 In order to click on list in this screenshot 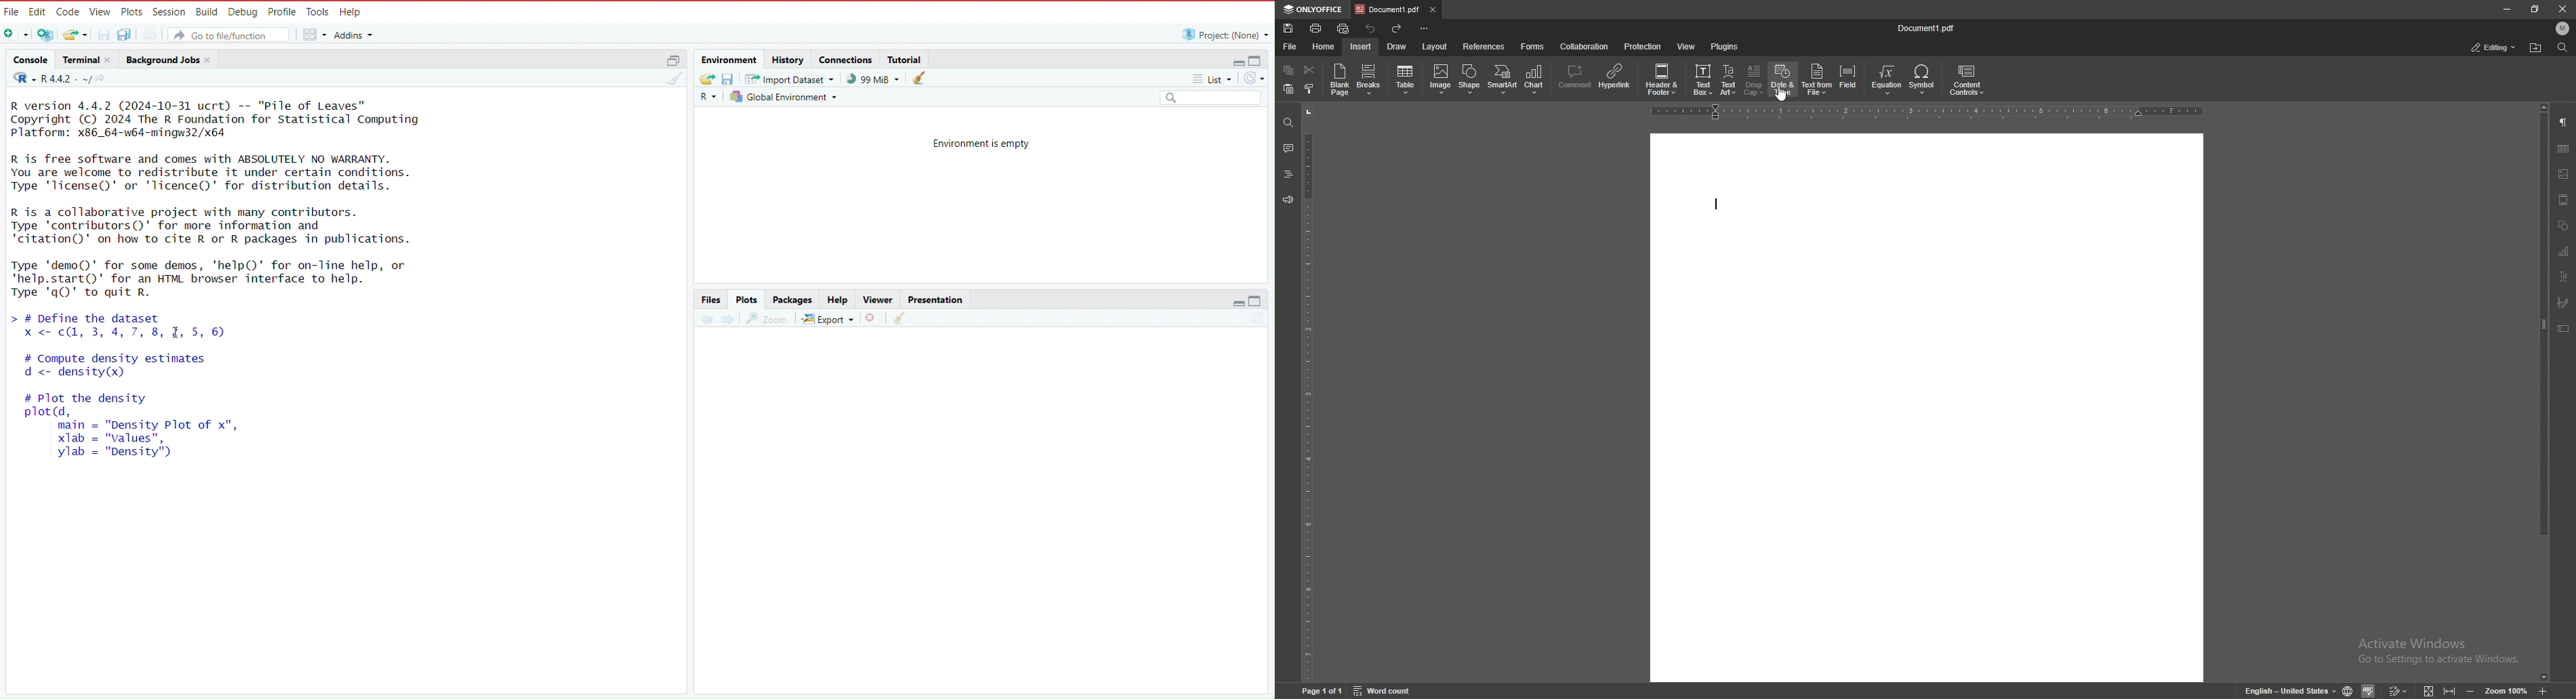, I will do `click(1216, 80)`.